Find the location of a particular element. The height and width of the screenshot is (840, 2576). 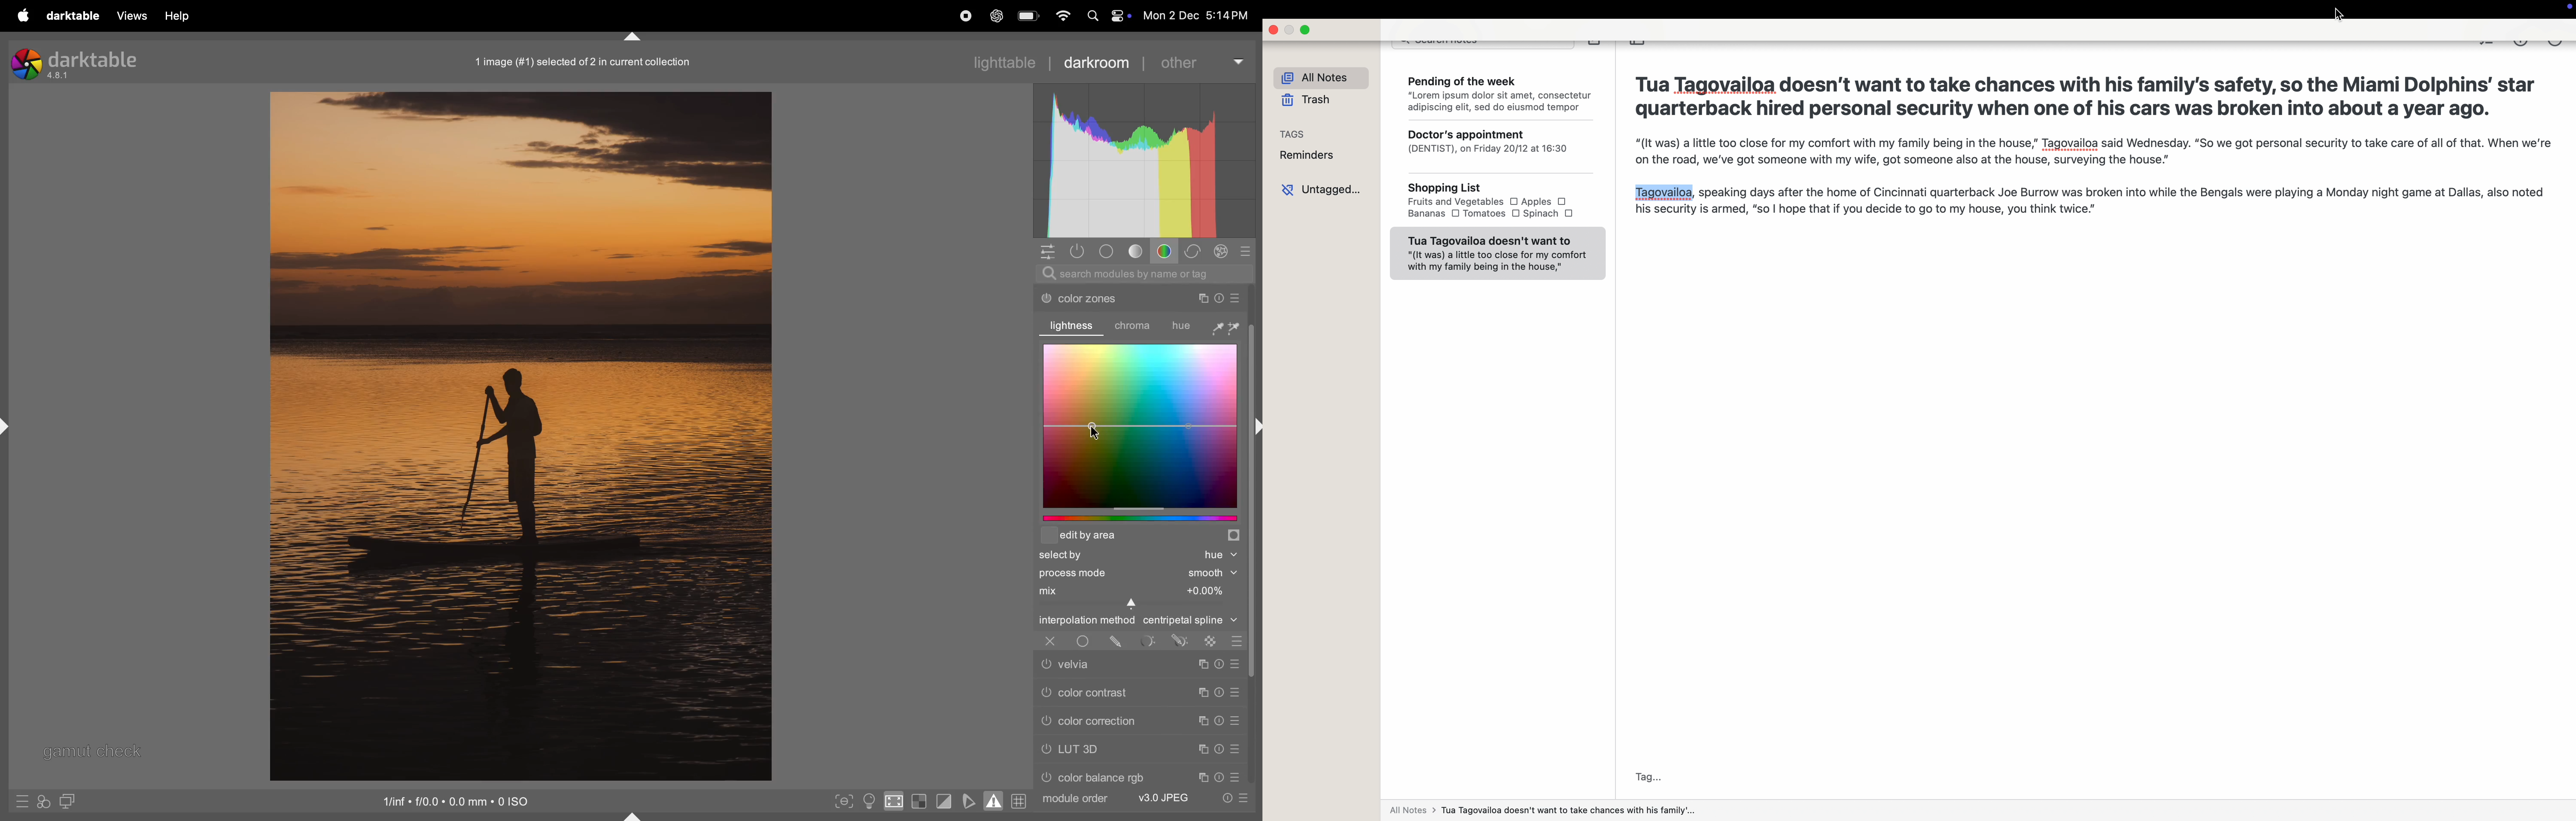

preset is located at coordinates (1235, 719).